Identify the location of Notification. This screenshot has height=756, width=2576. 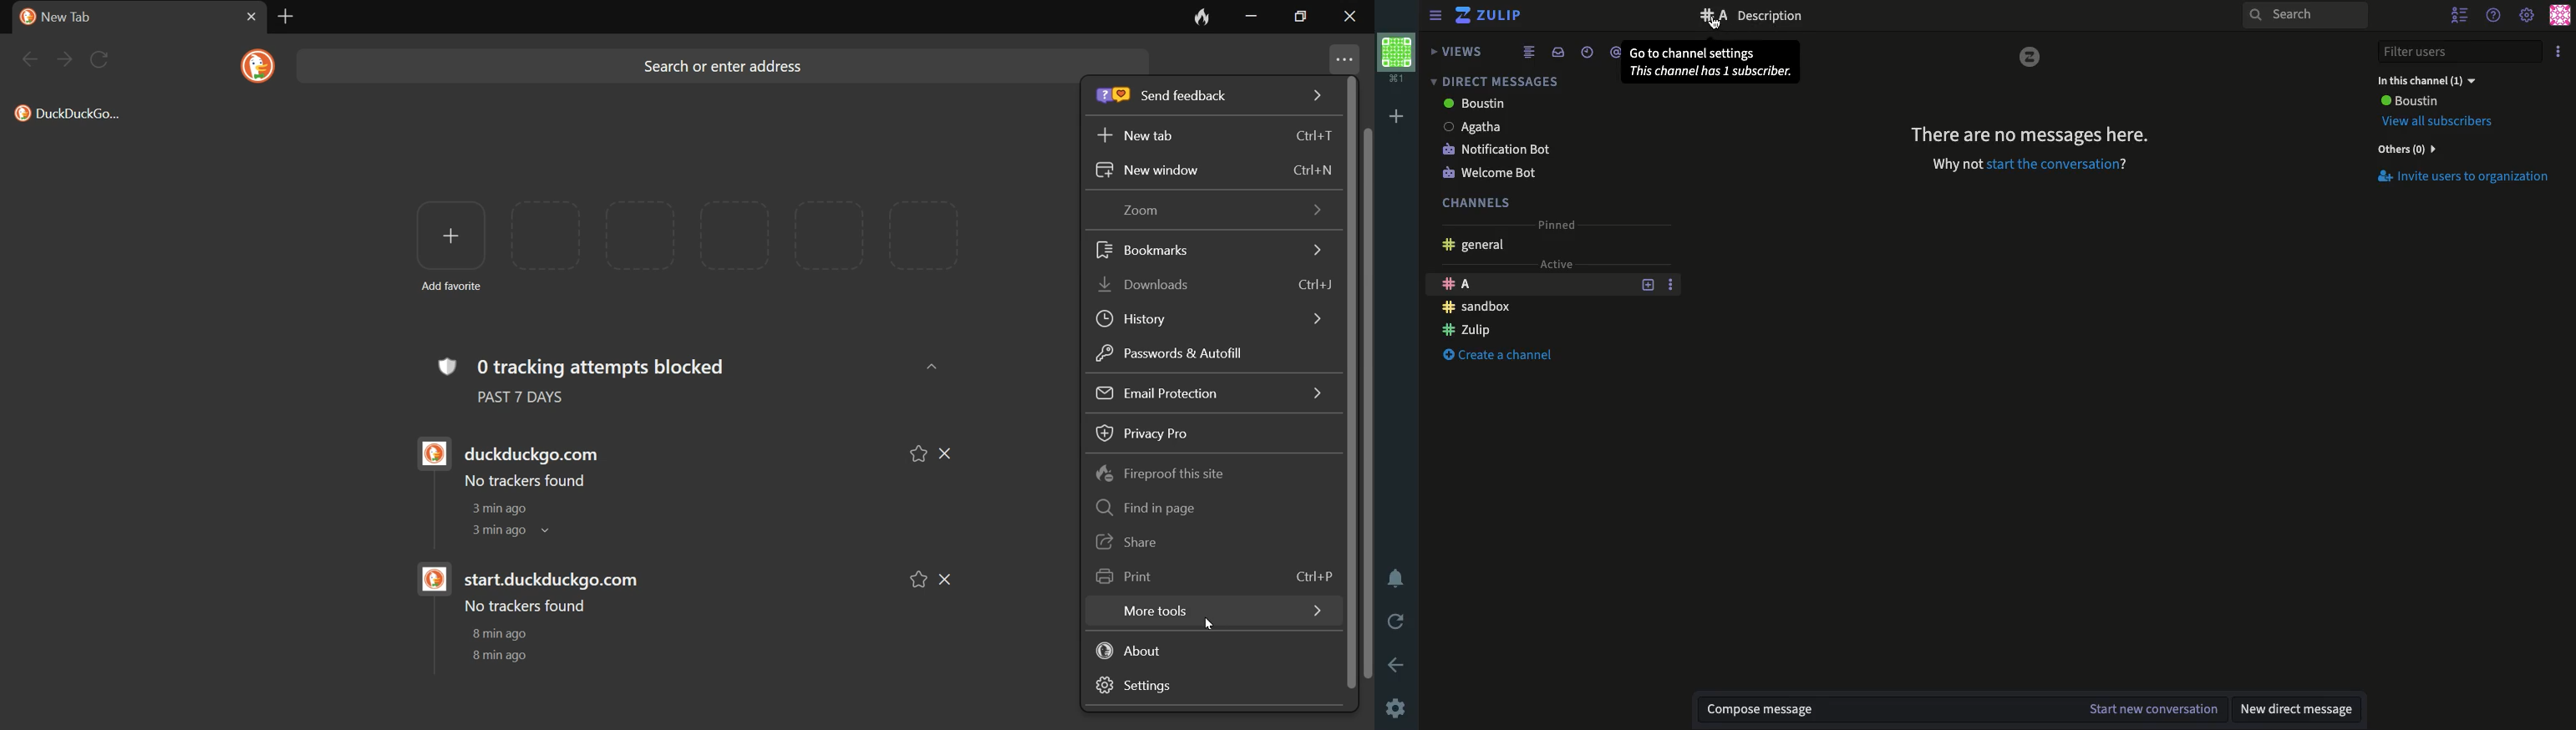
(1396, 580).